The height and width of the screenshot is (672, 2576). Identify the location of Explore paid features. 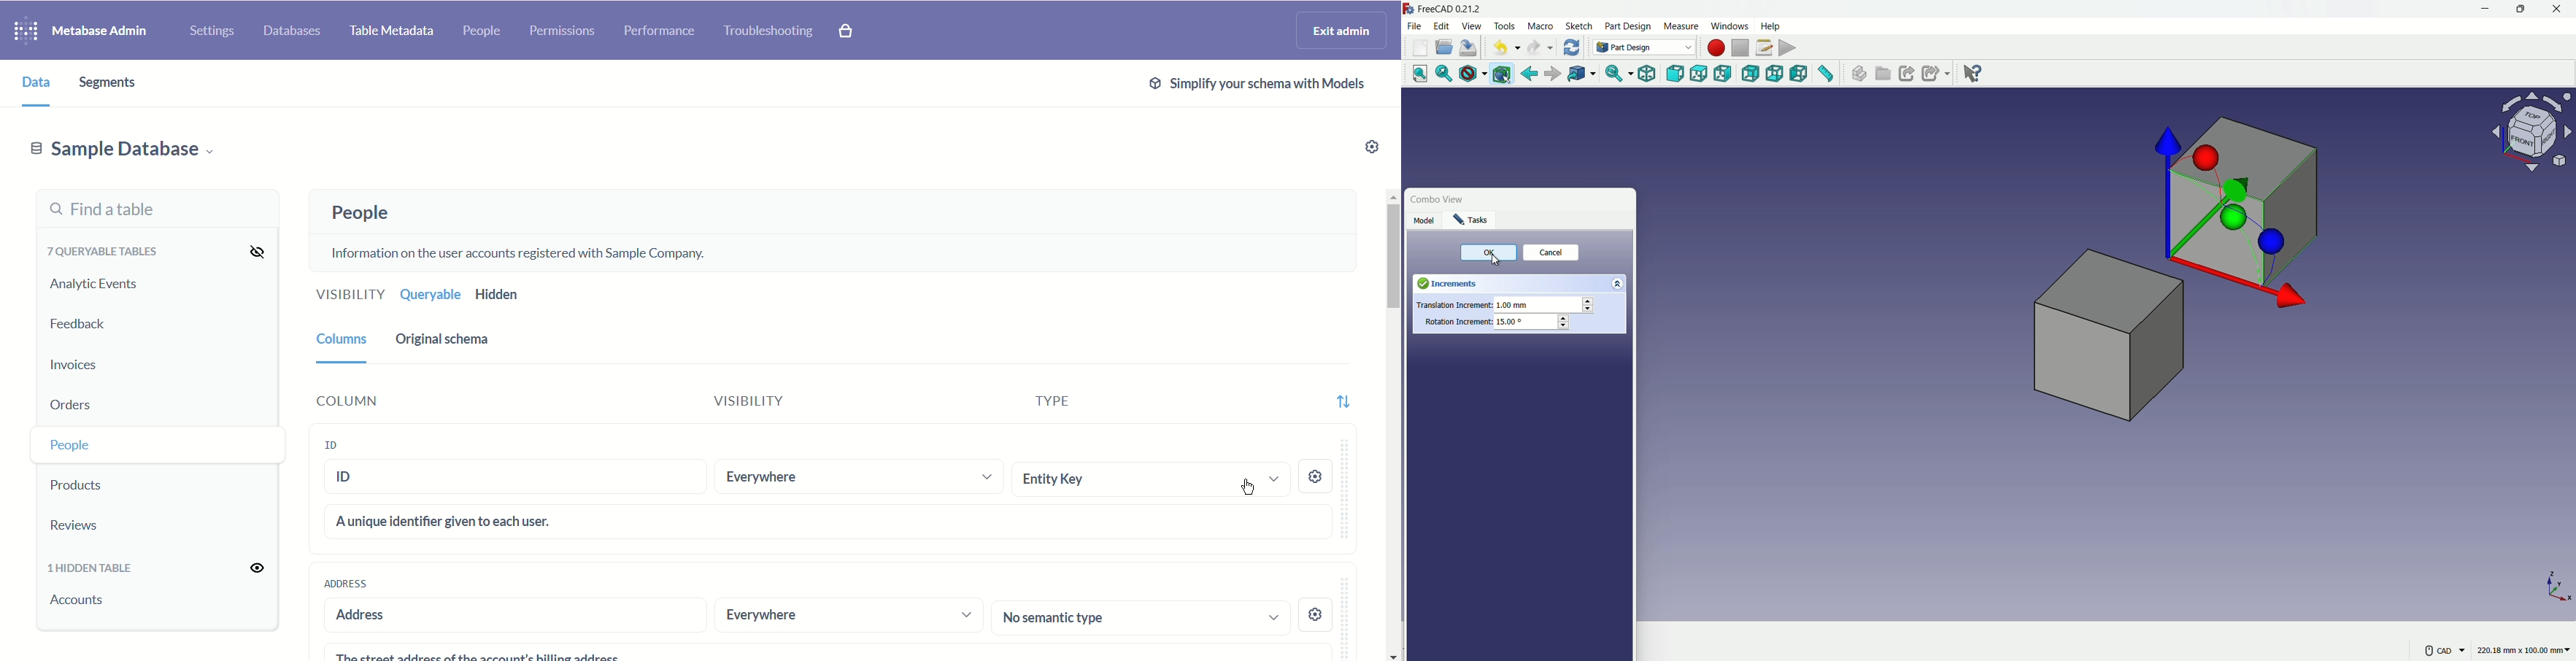
(855, 31).